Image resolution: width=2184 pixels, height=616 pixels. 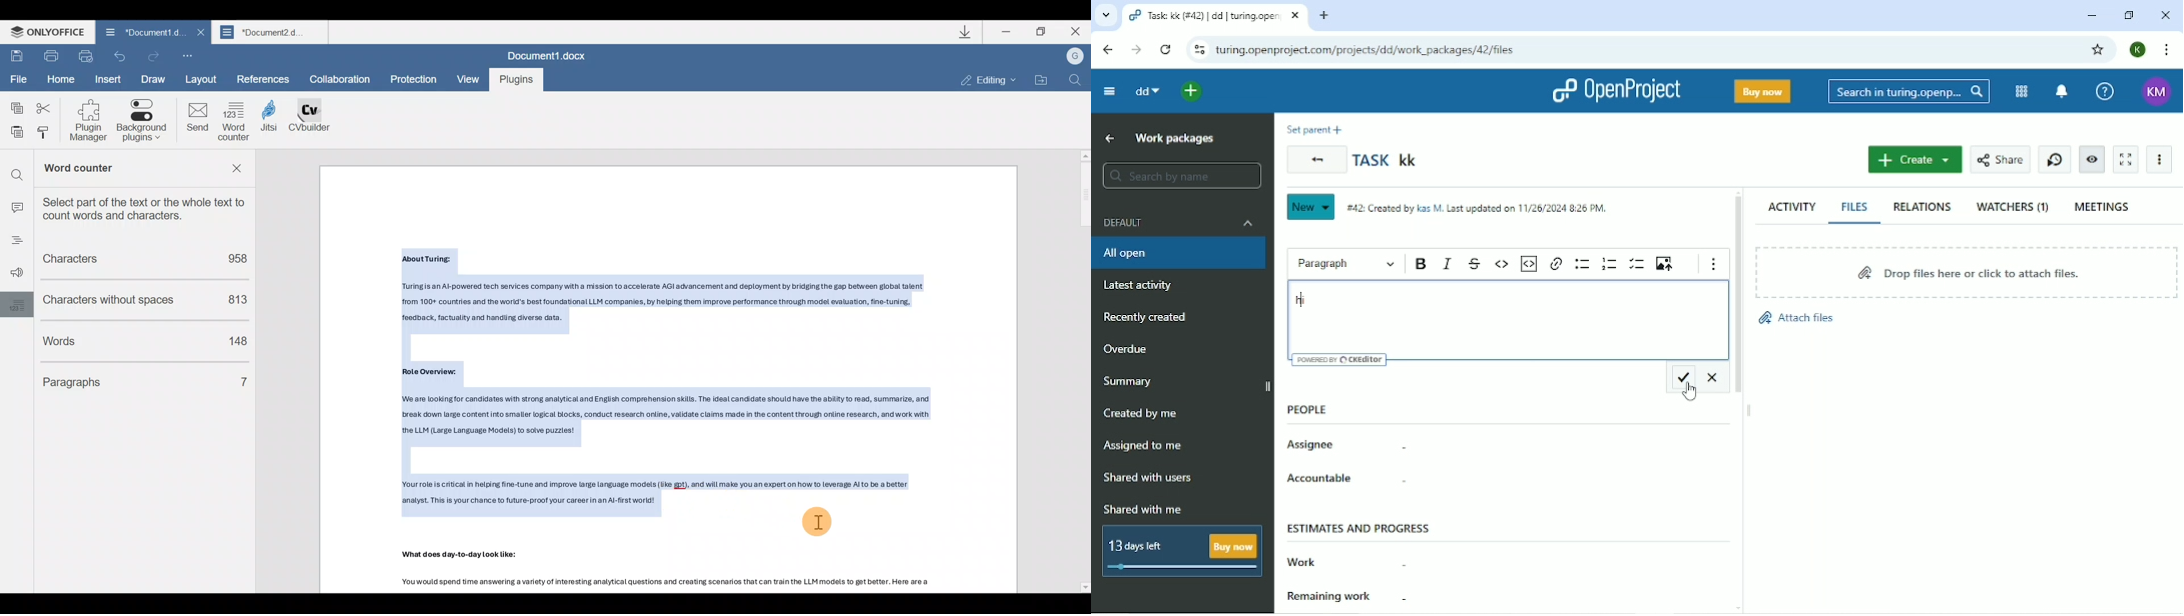 What do you see at coordinates (1305, 300) in the screenshot?
I see `hi` at bounding box center [1305, 300].